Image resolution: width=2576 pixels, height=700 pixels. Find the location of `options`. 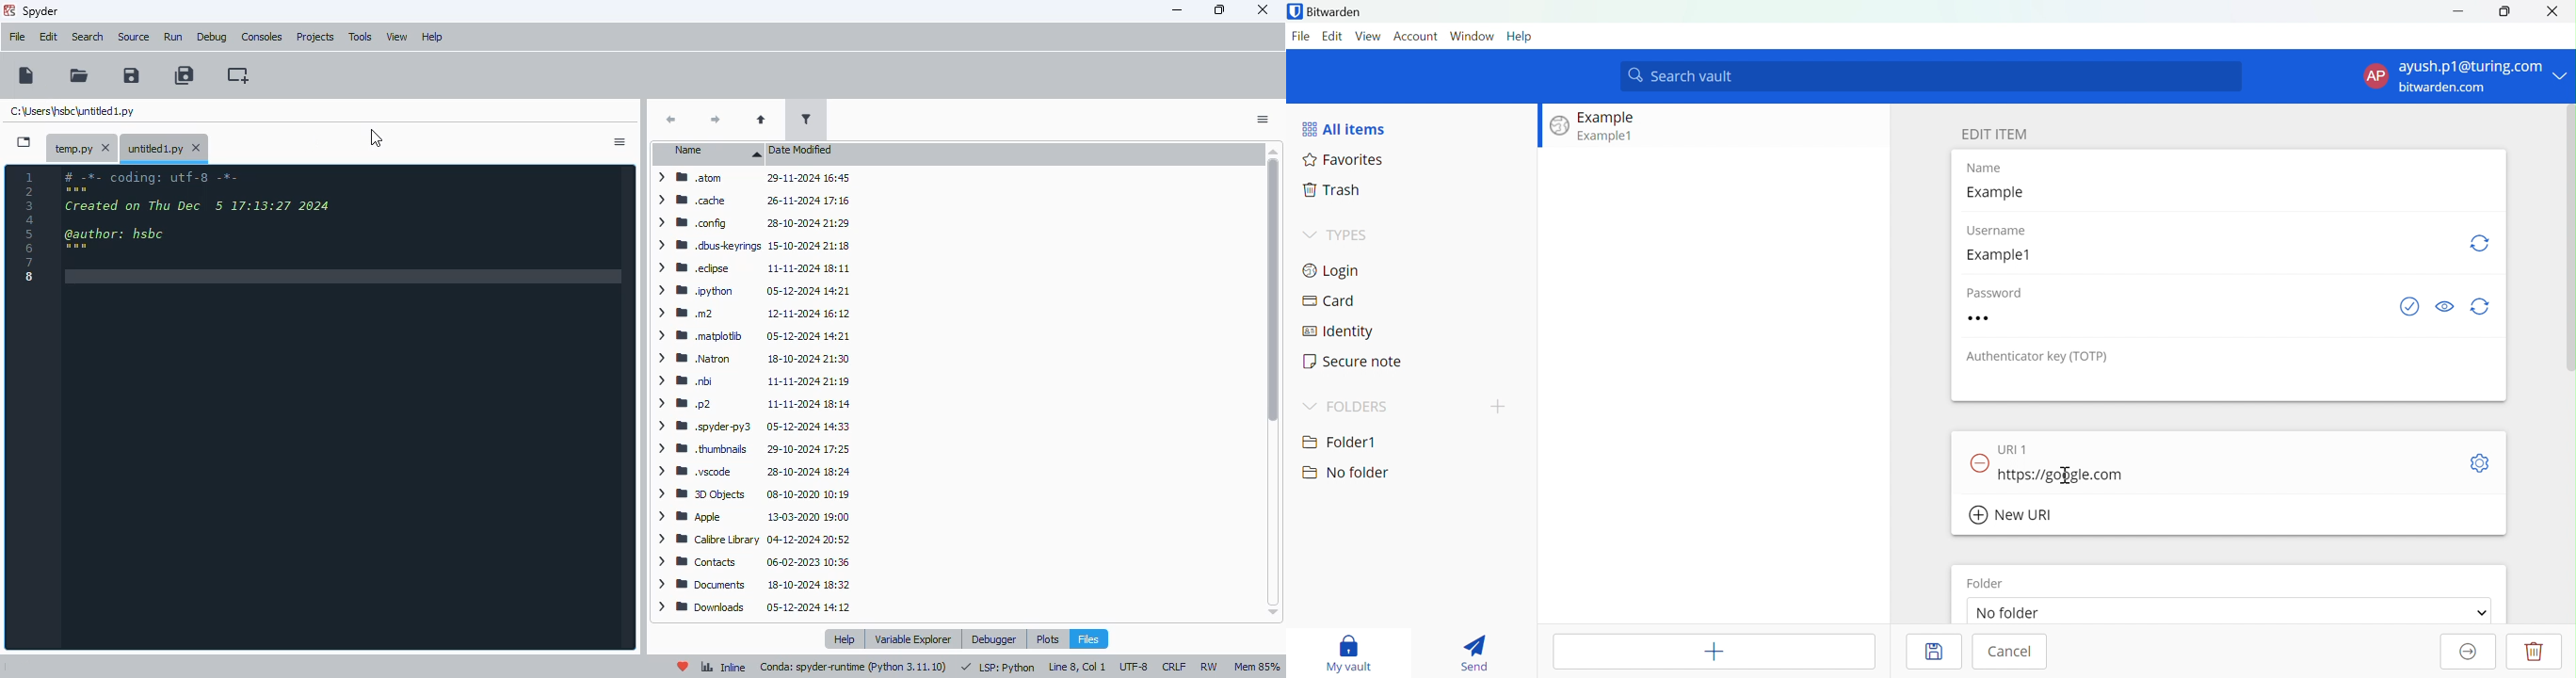

options is located at coordinates (1264, 120).